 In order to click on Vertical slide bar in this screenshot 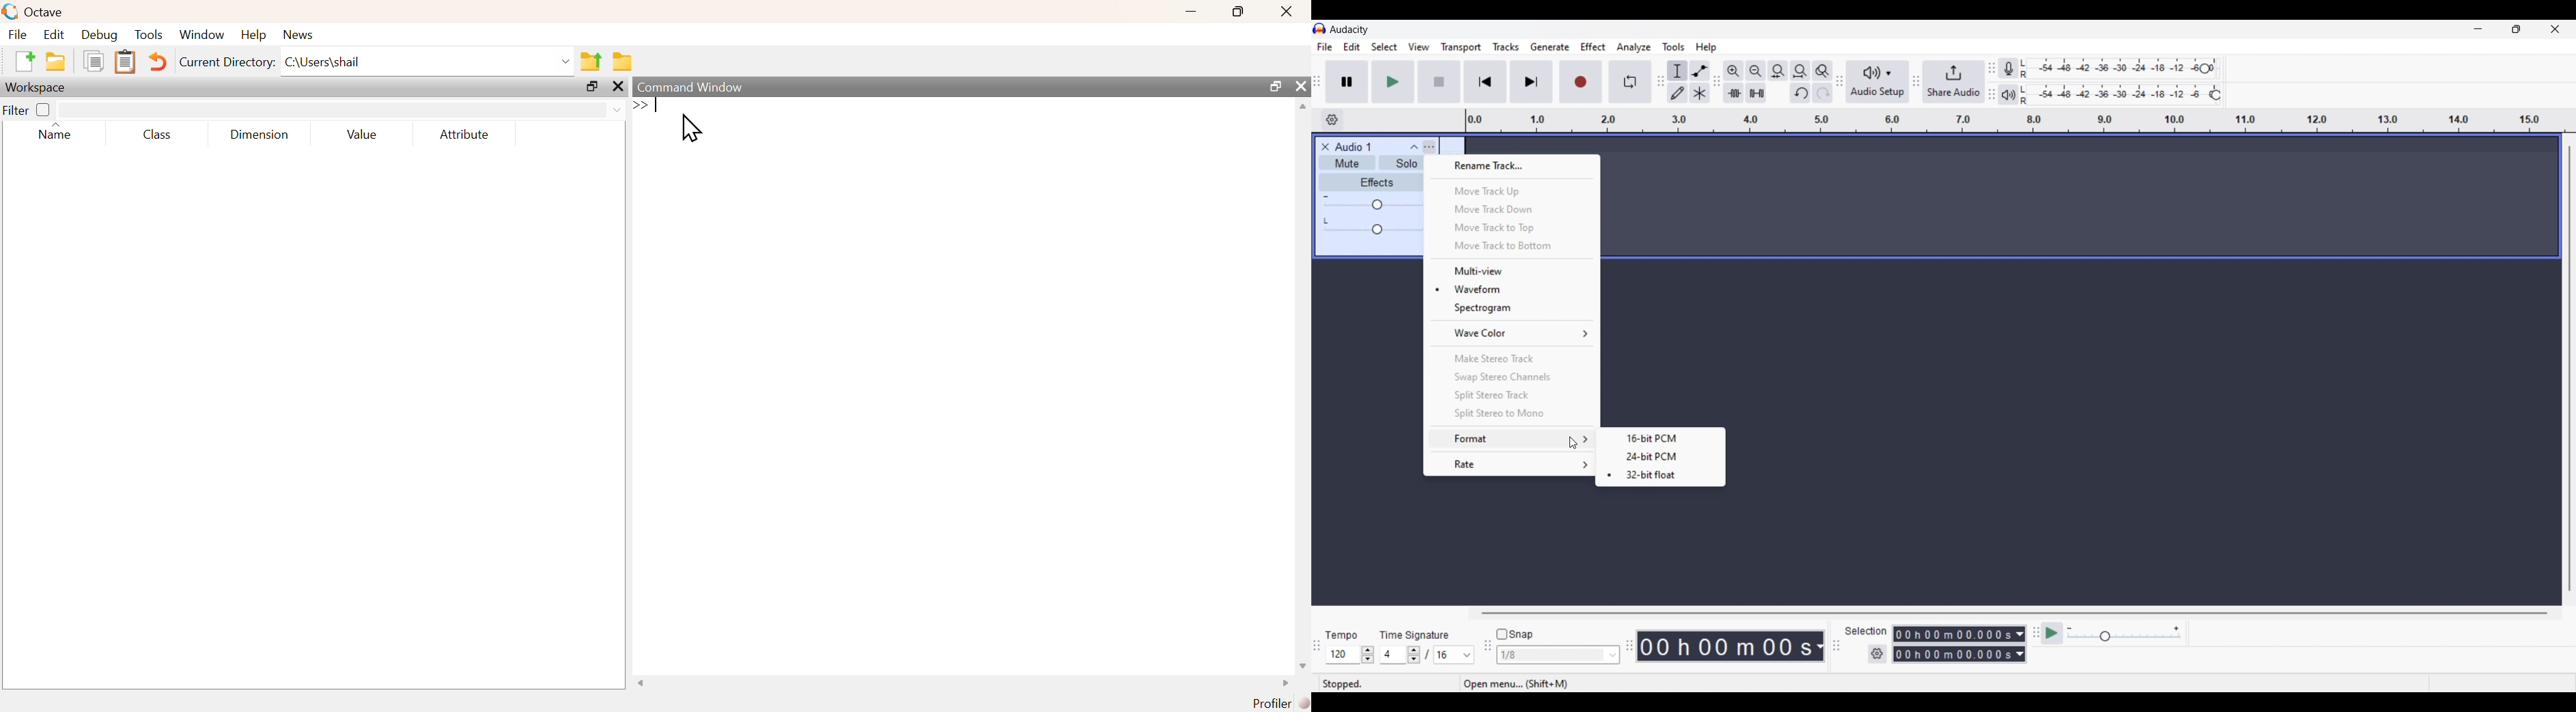, I will do `click(2569, 369)`.